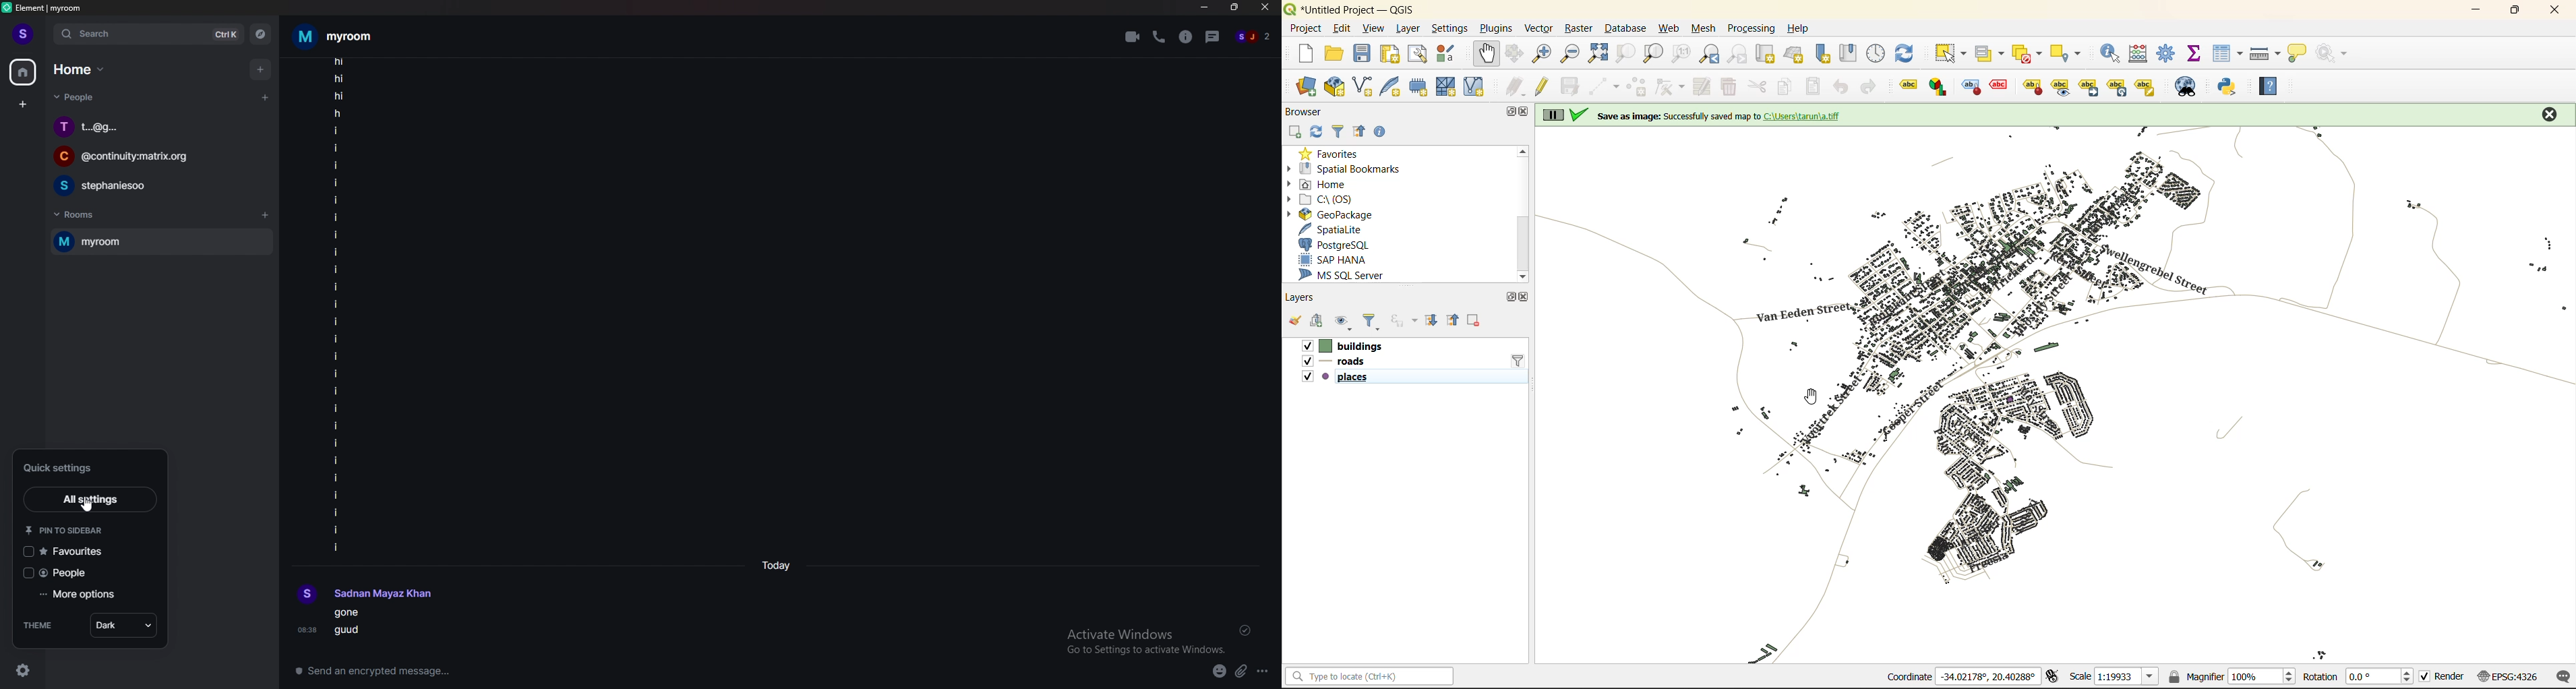  I want to click on maximize, so click(1509, 111).